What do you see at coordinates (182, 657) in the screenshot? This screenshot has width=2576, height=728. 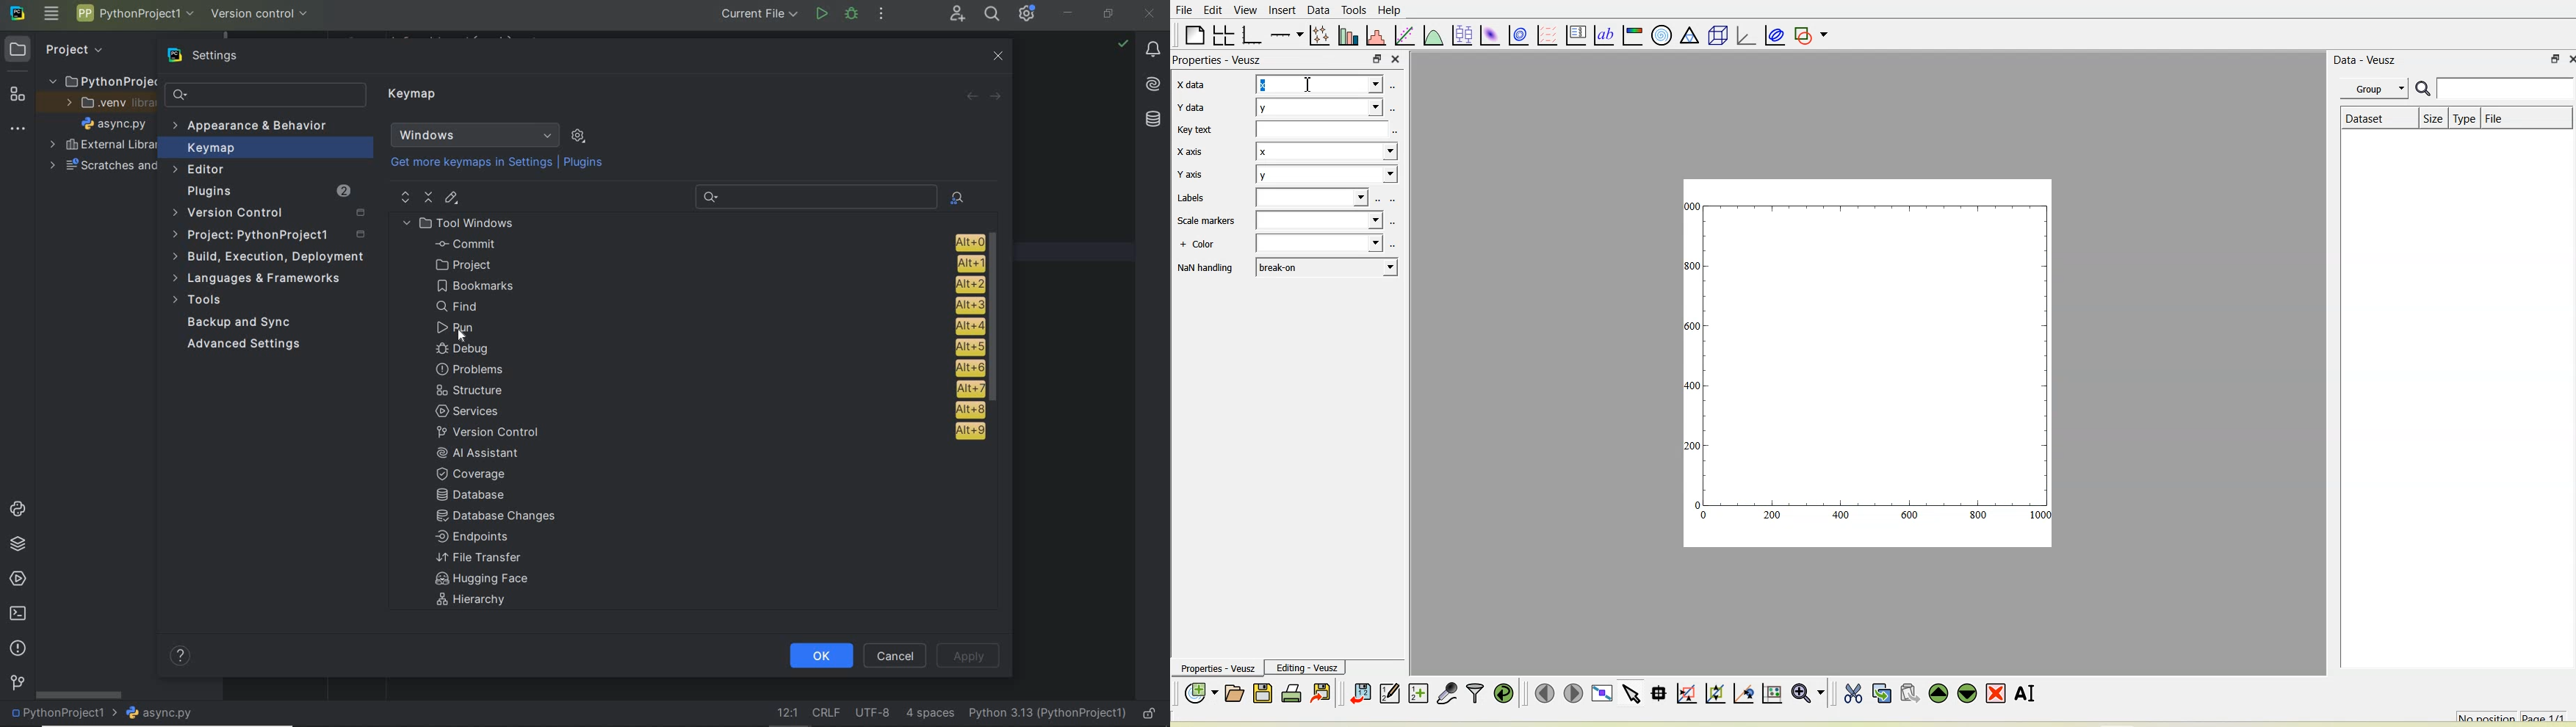 I see `help` at bounding box center [182, 657].